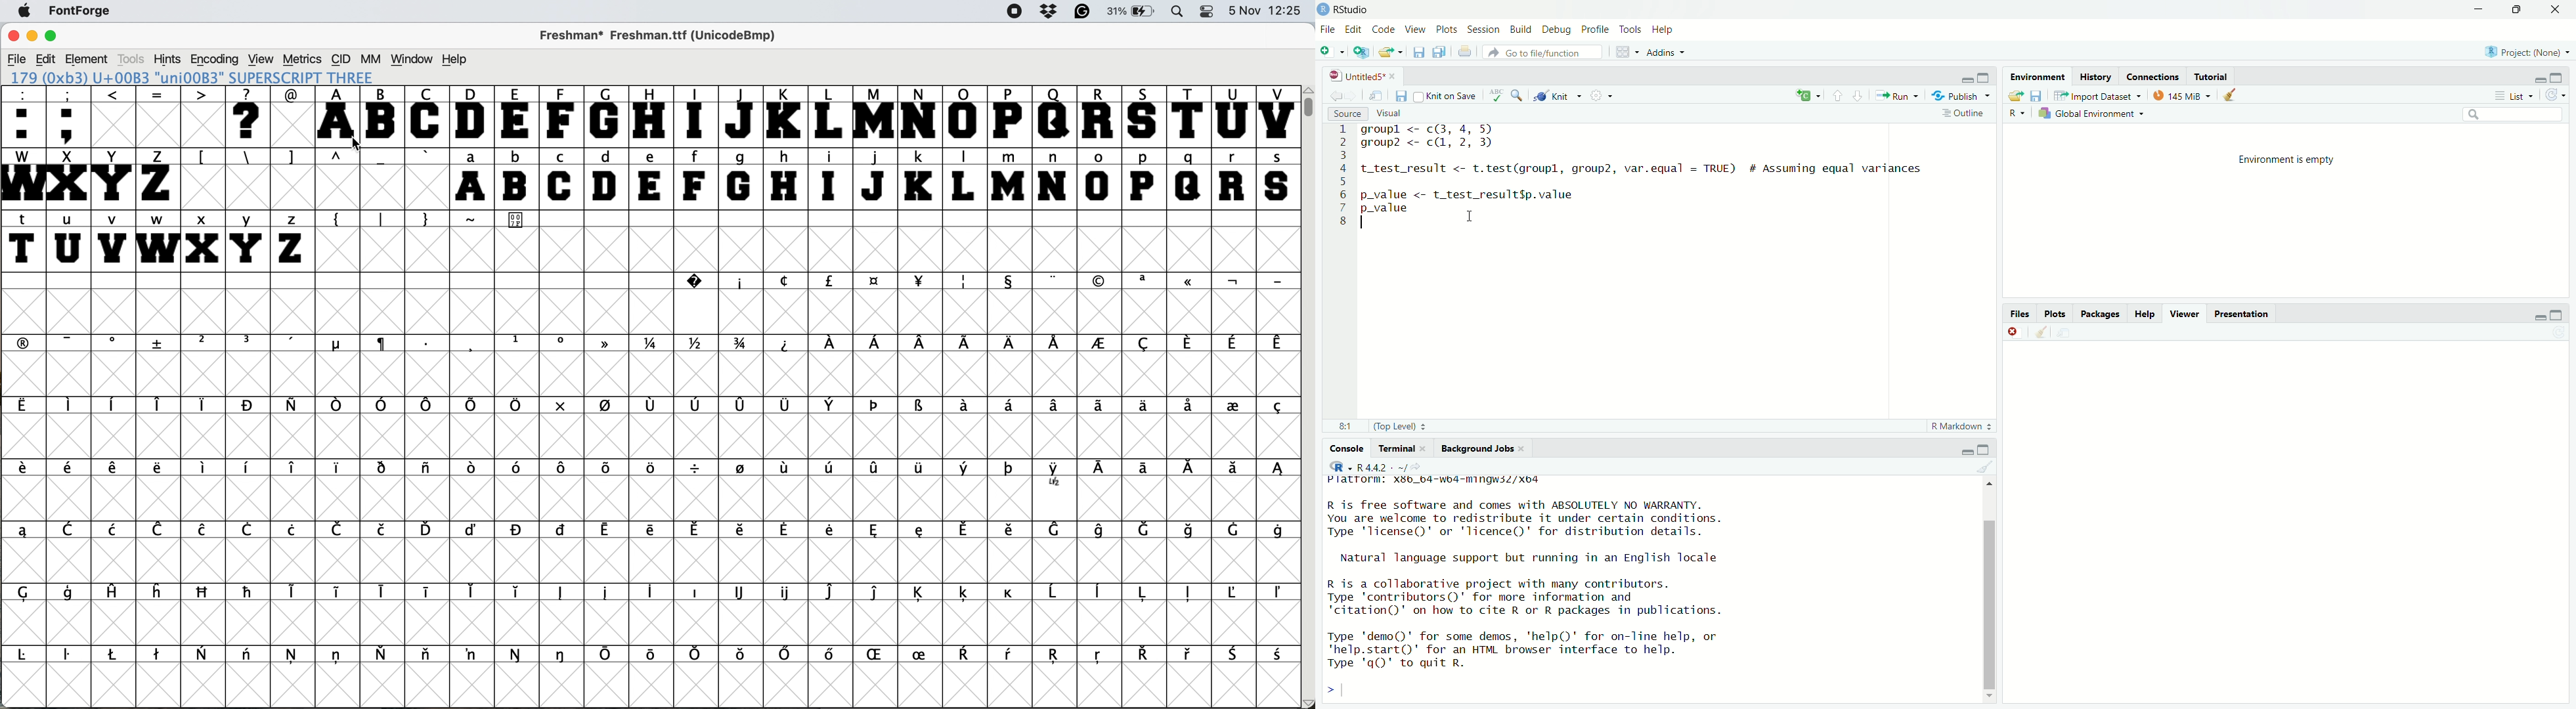 This screenshot has width=2576, height=728. I want to click on Help, so click(2145, 314).